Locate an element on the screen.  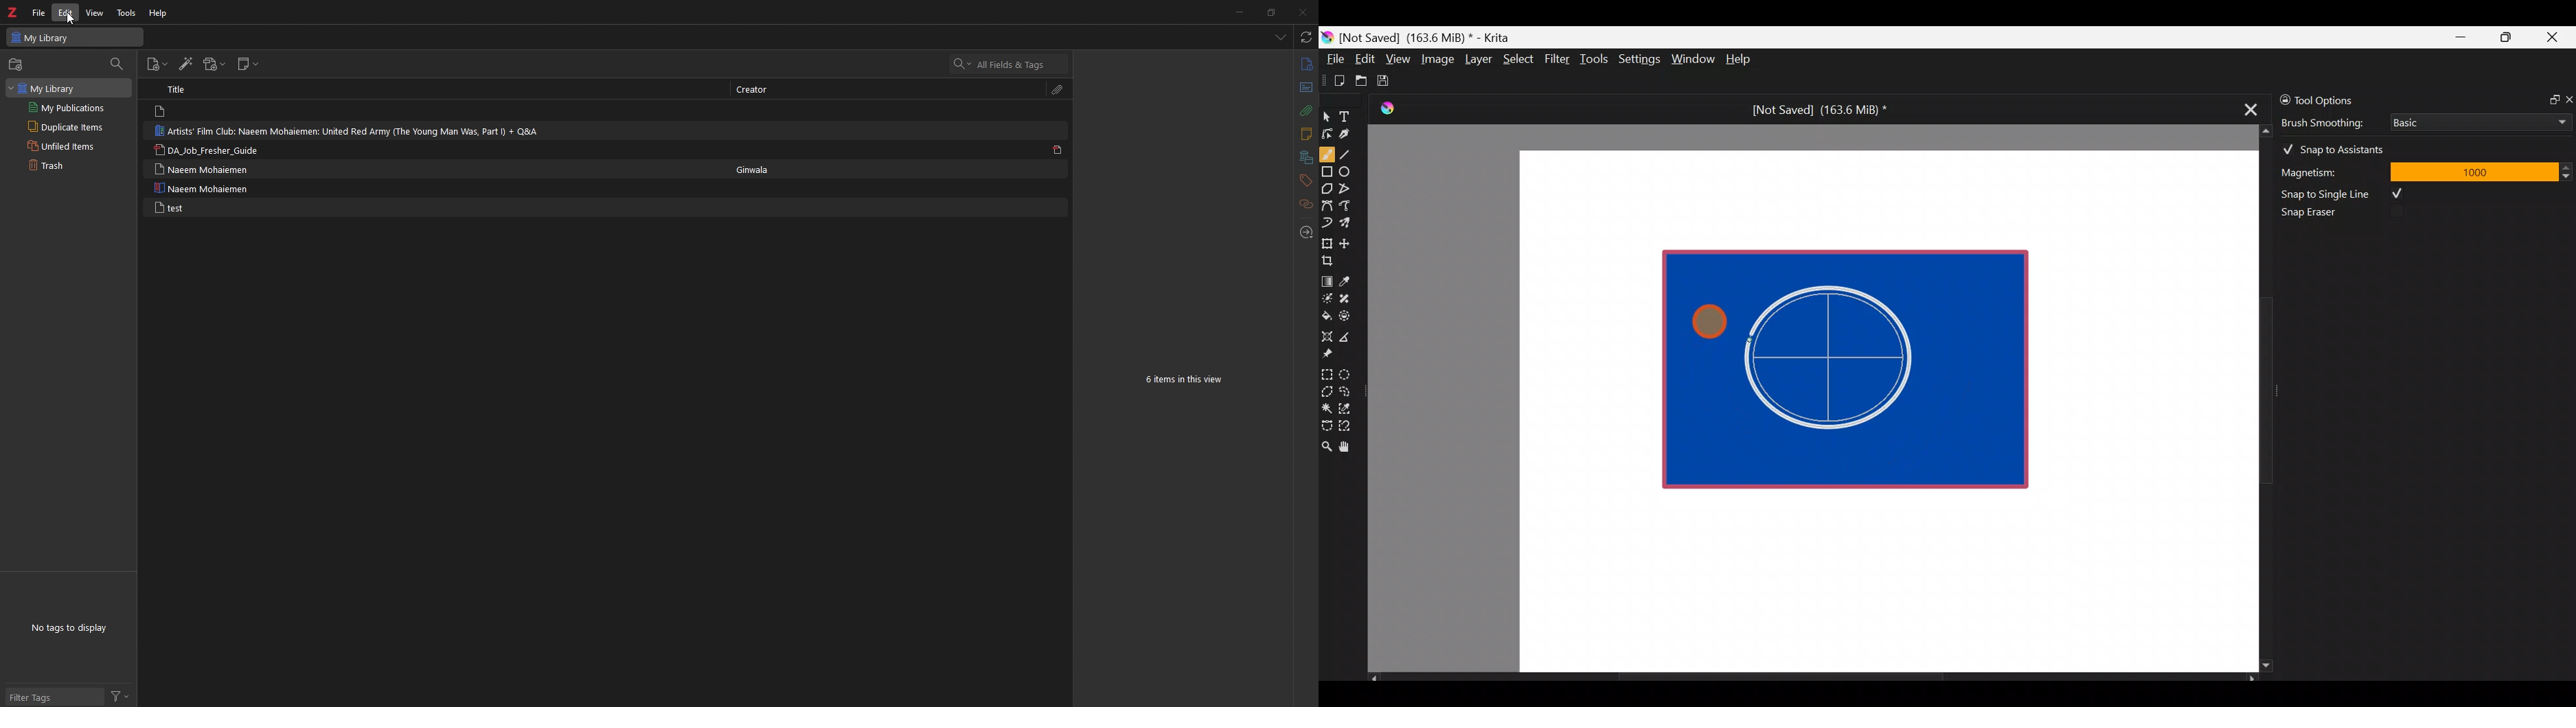
Concentric circle drawn on canvas is located at coordinates (1838, 357).